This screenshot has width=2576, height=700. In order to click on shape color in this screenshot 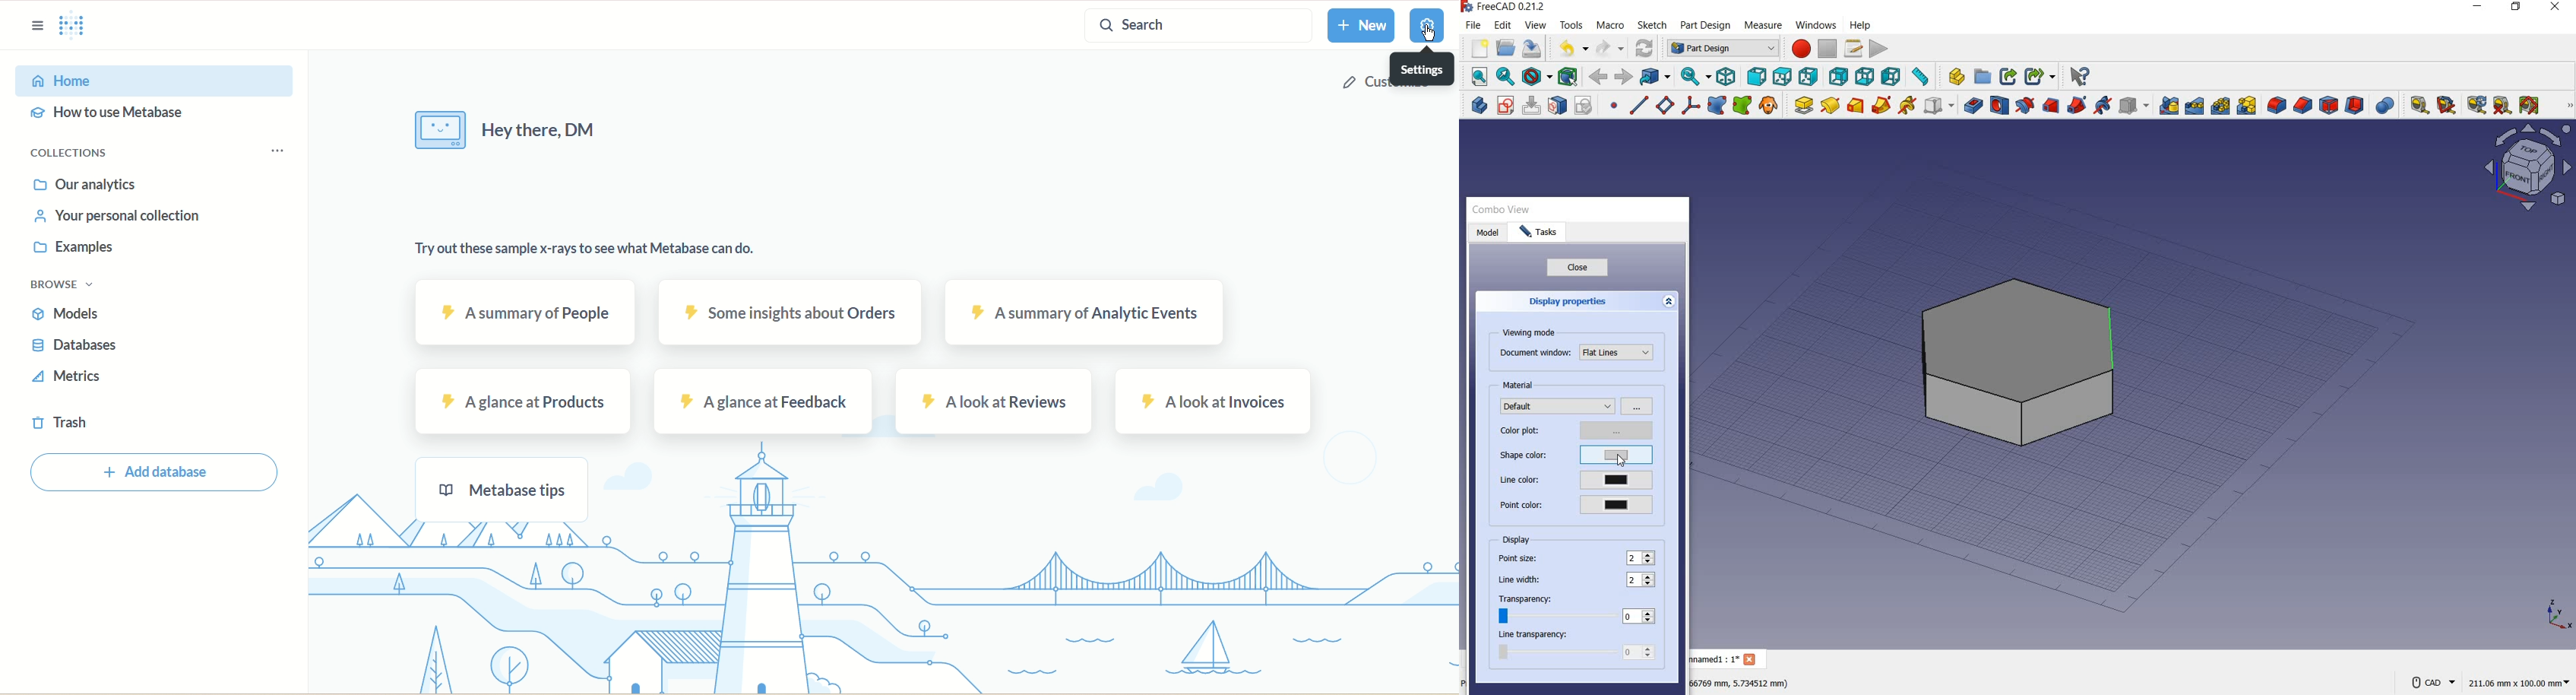, I will do `click(1524, 456)`.